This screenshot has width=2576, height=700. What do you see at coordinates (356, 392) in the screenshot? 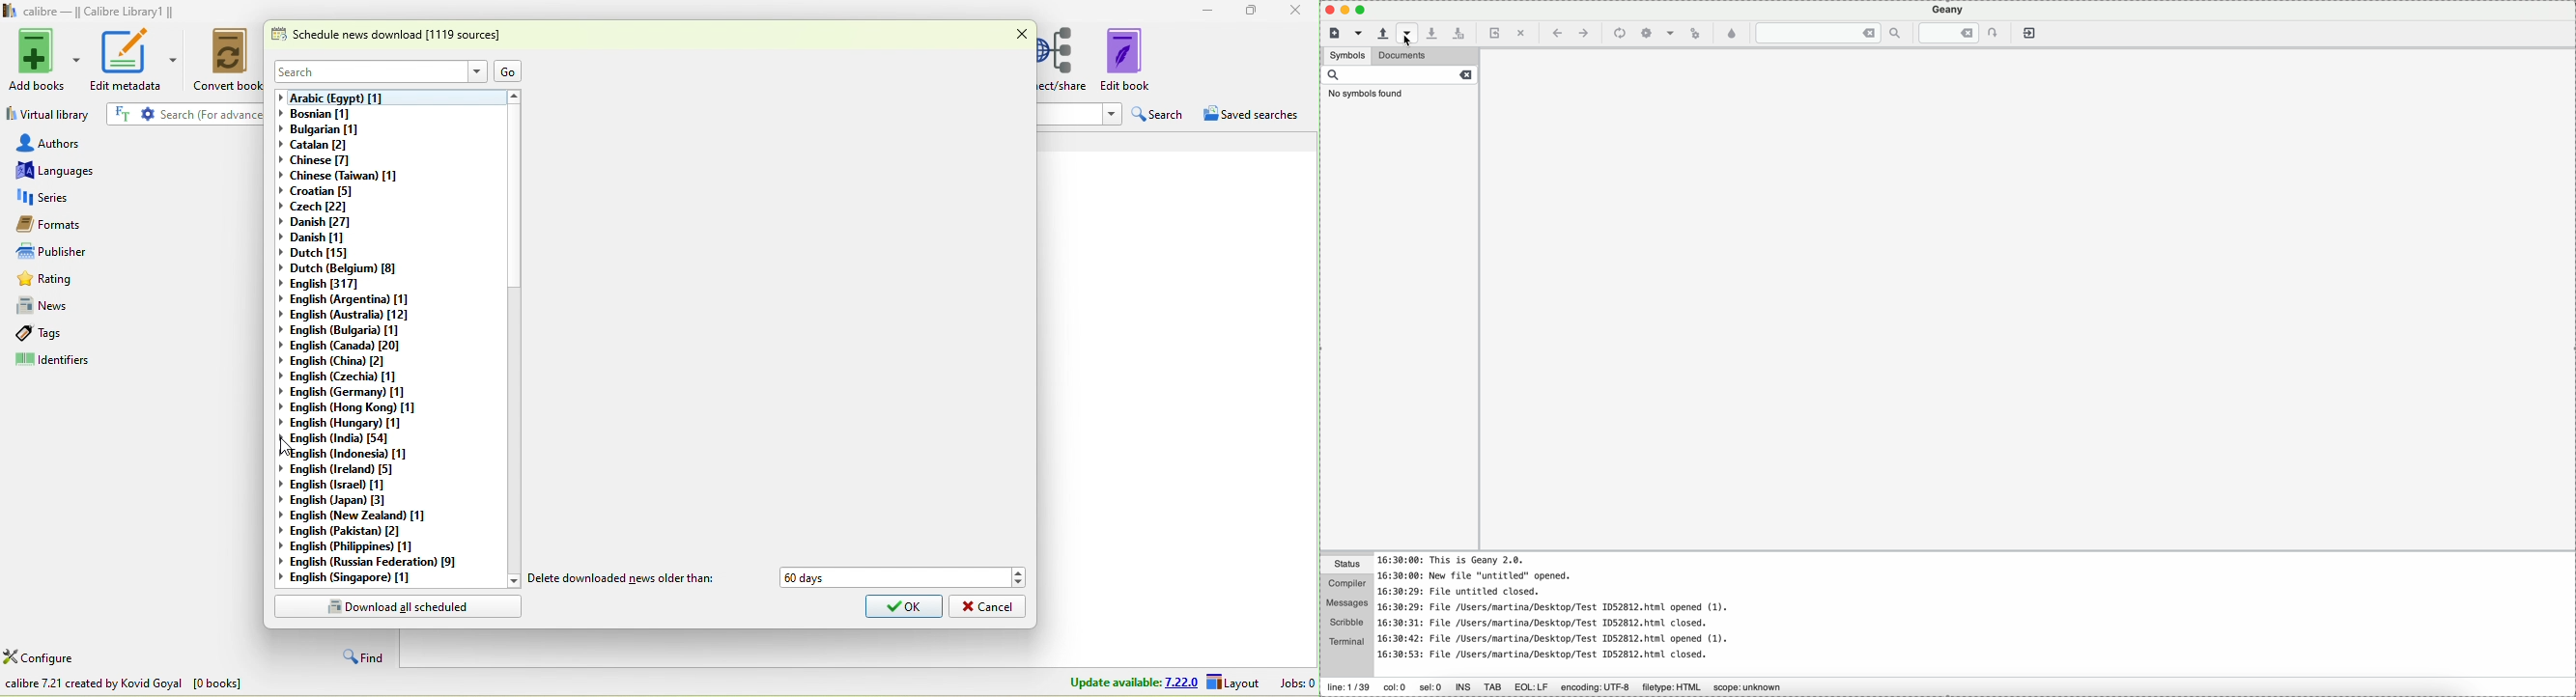
I see `english (germany)[1]` at bounding box center [356, 392].